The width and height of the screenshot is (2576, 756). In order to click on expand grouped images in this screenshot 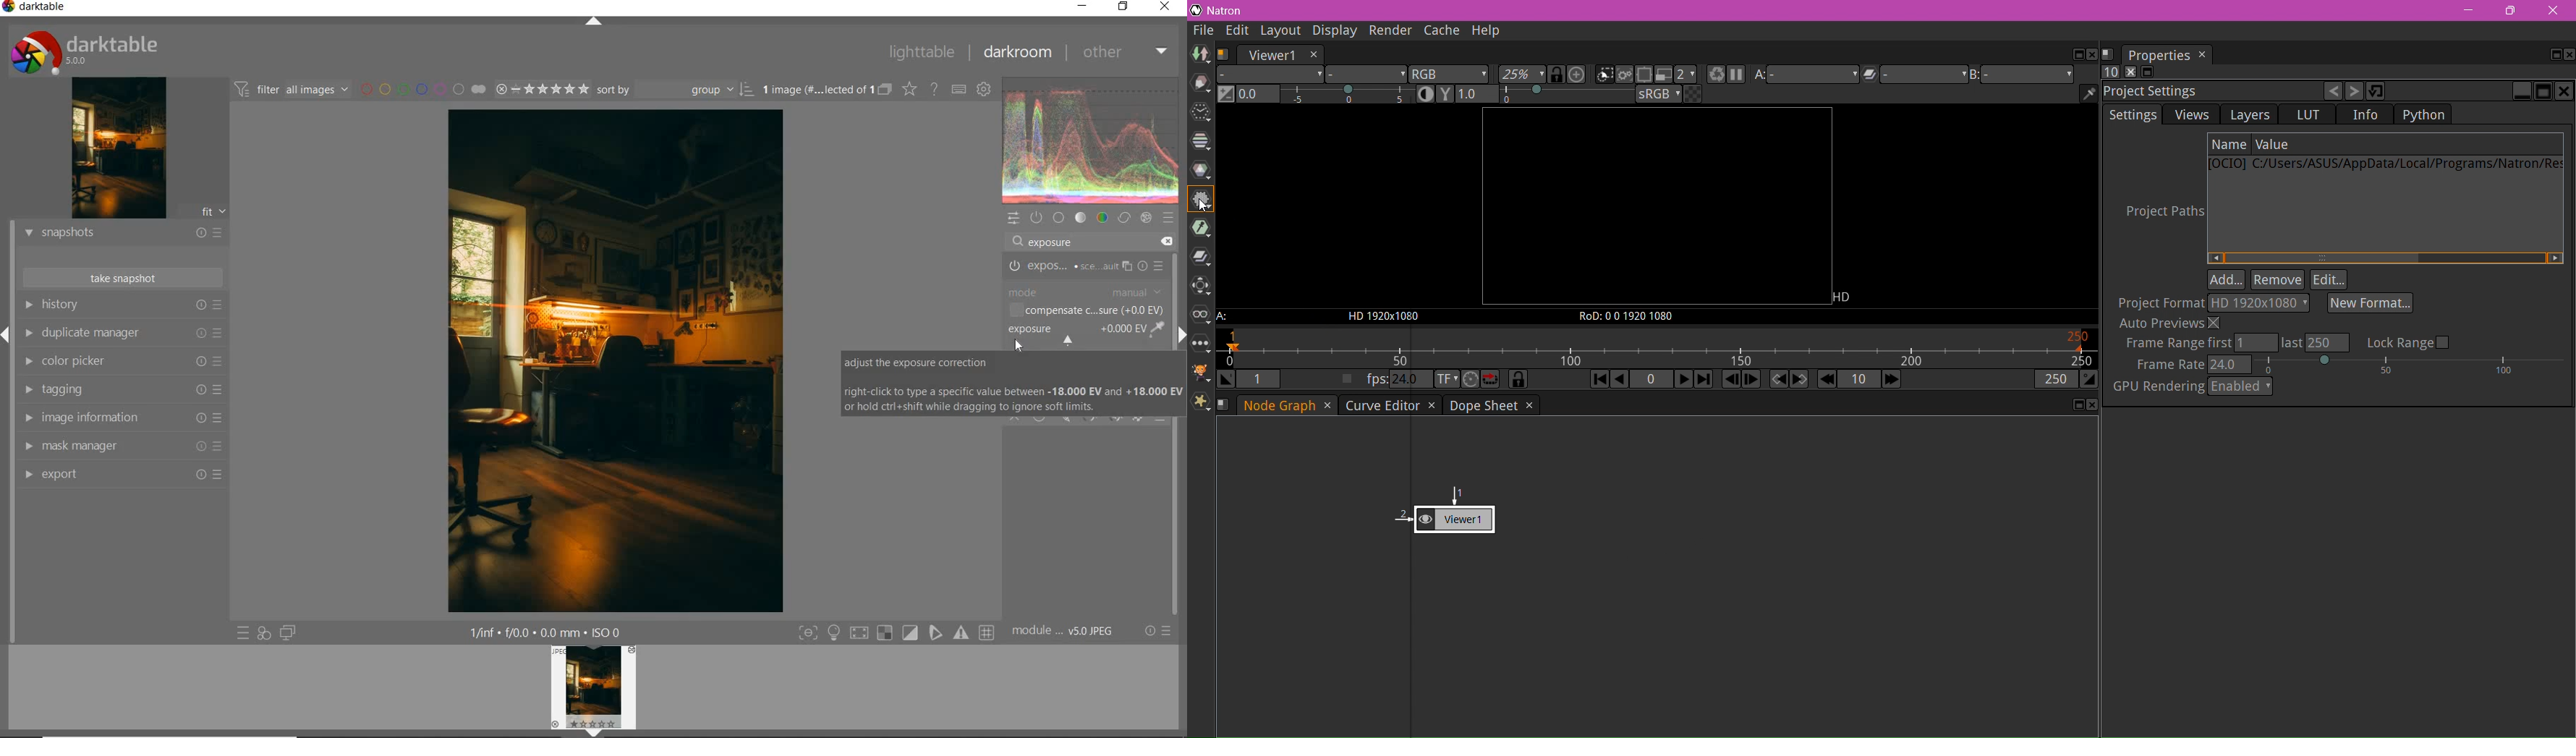, I will do `click(826, 90)`.